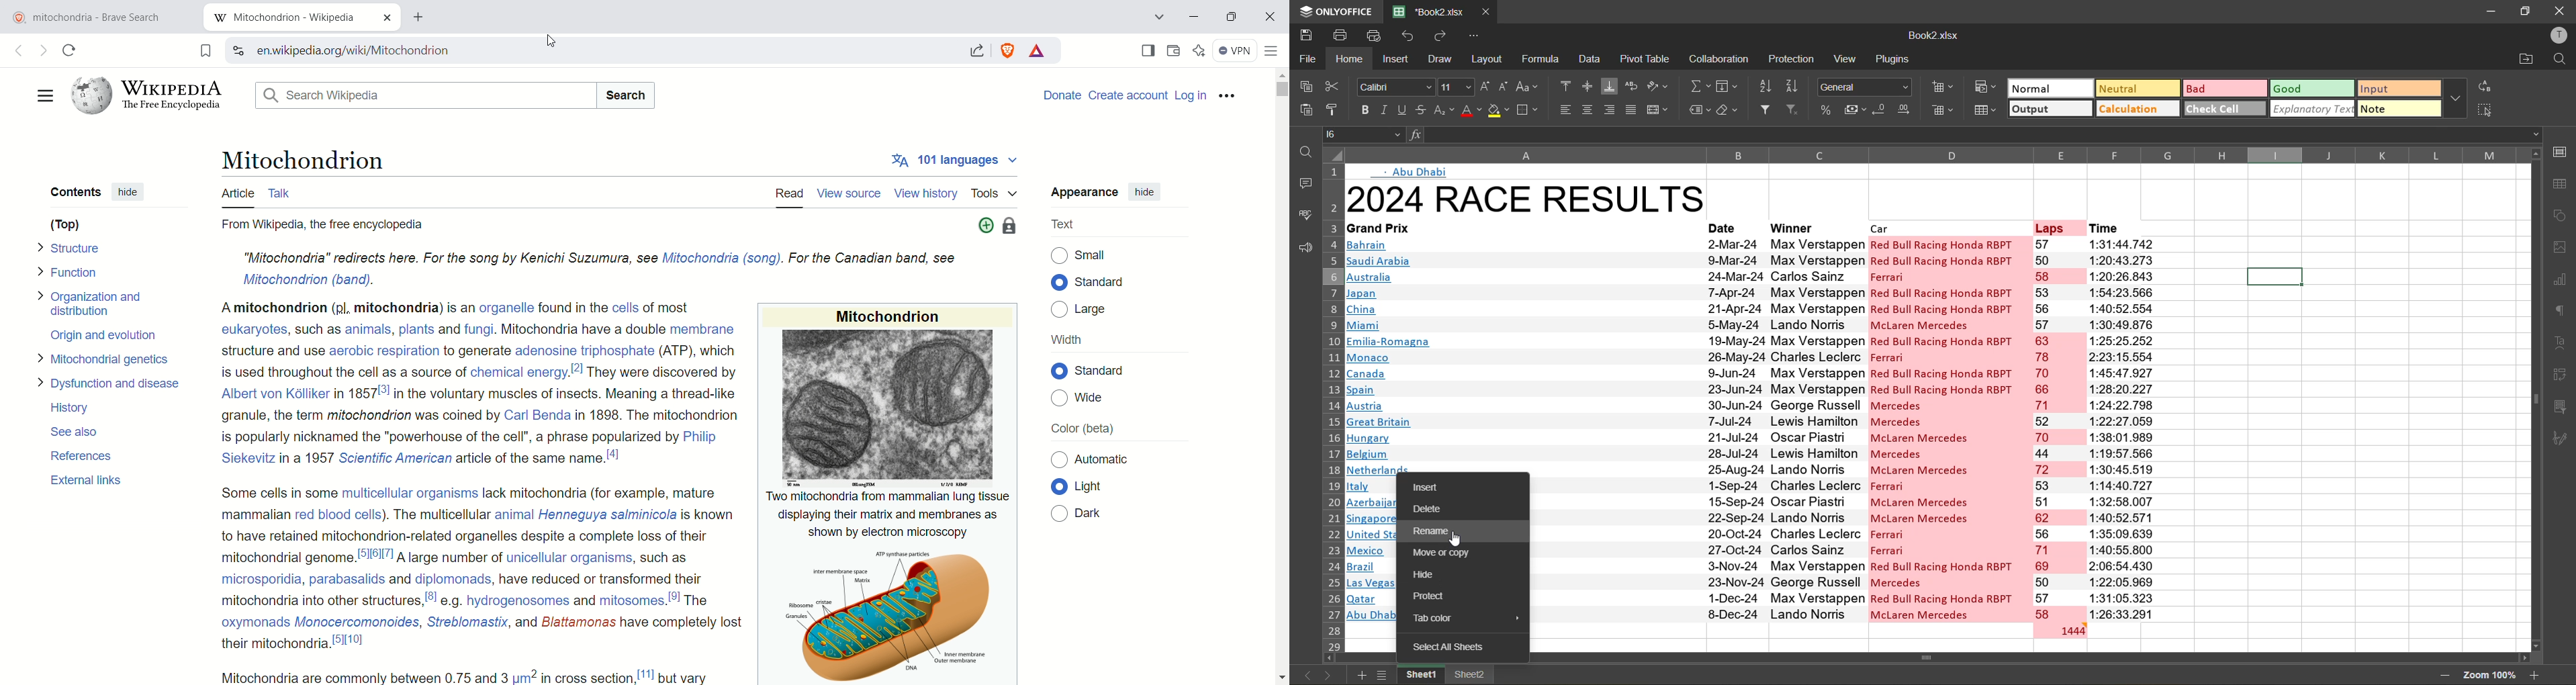  Describe the element at coordinates (1701, 85) in the screenshot. I see `summation` at that location.